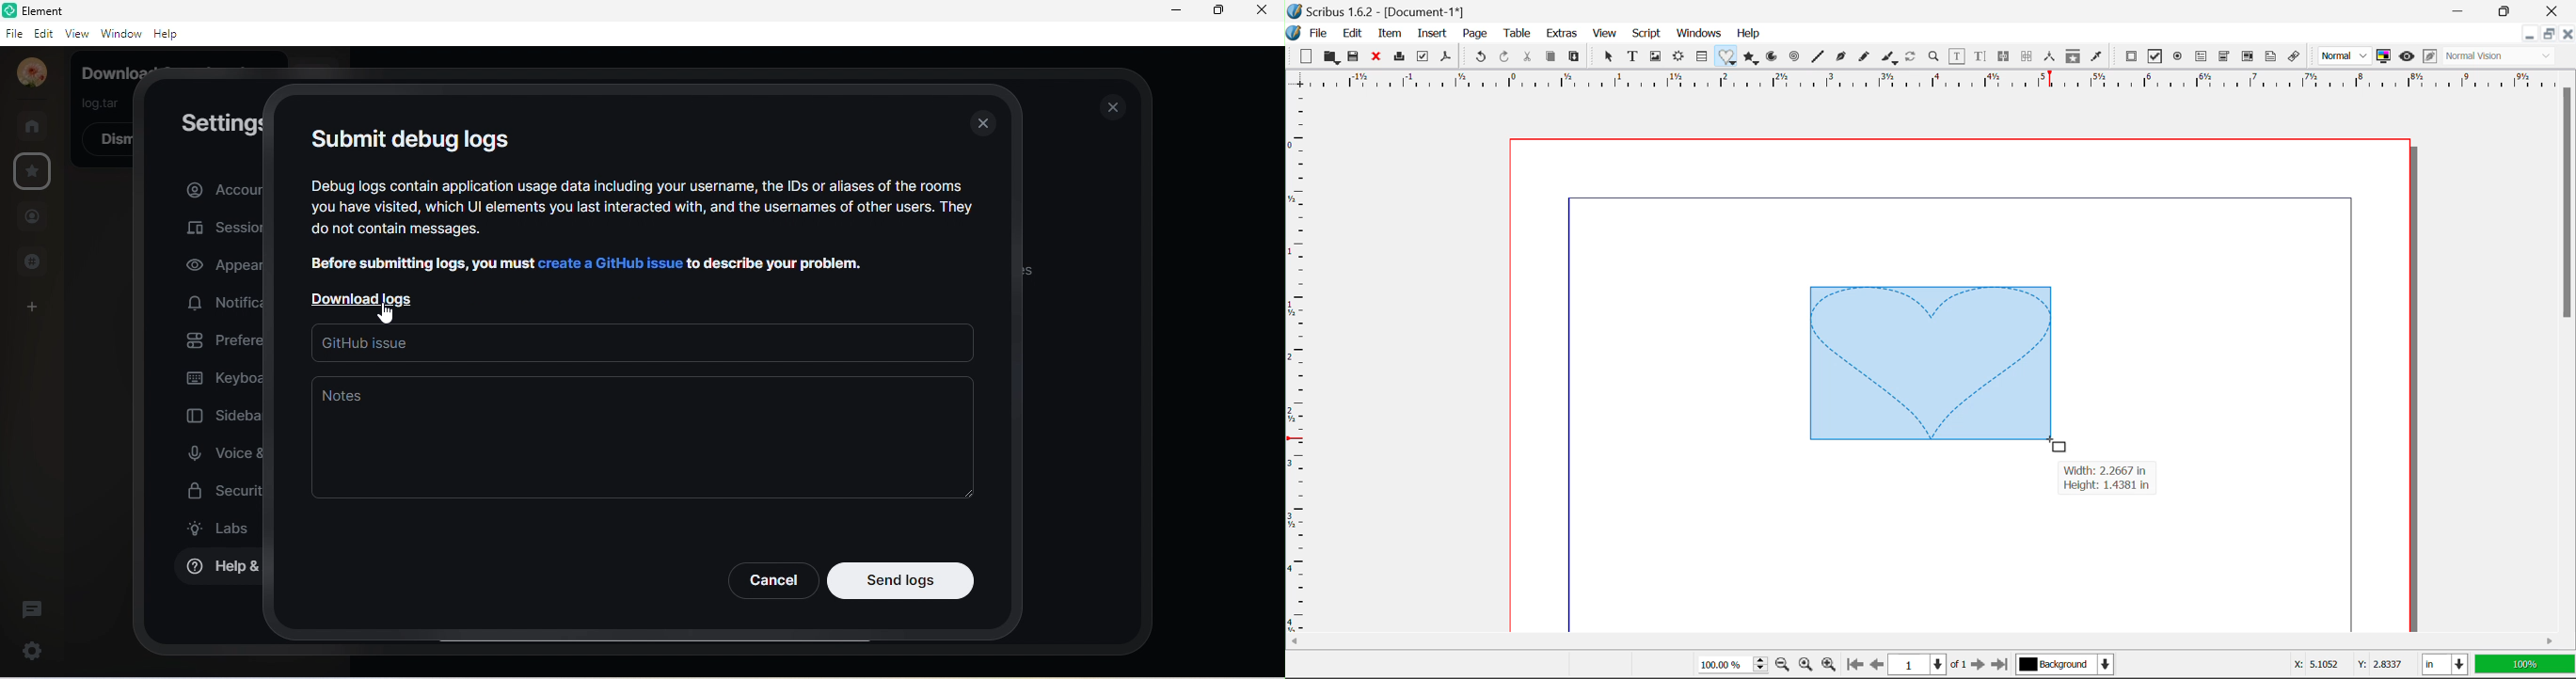  I want to click on Save, so click(1357, 58).